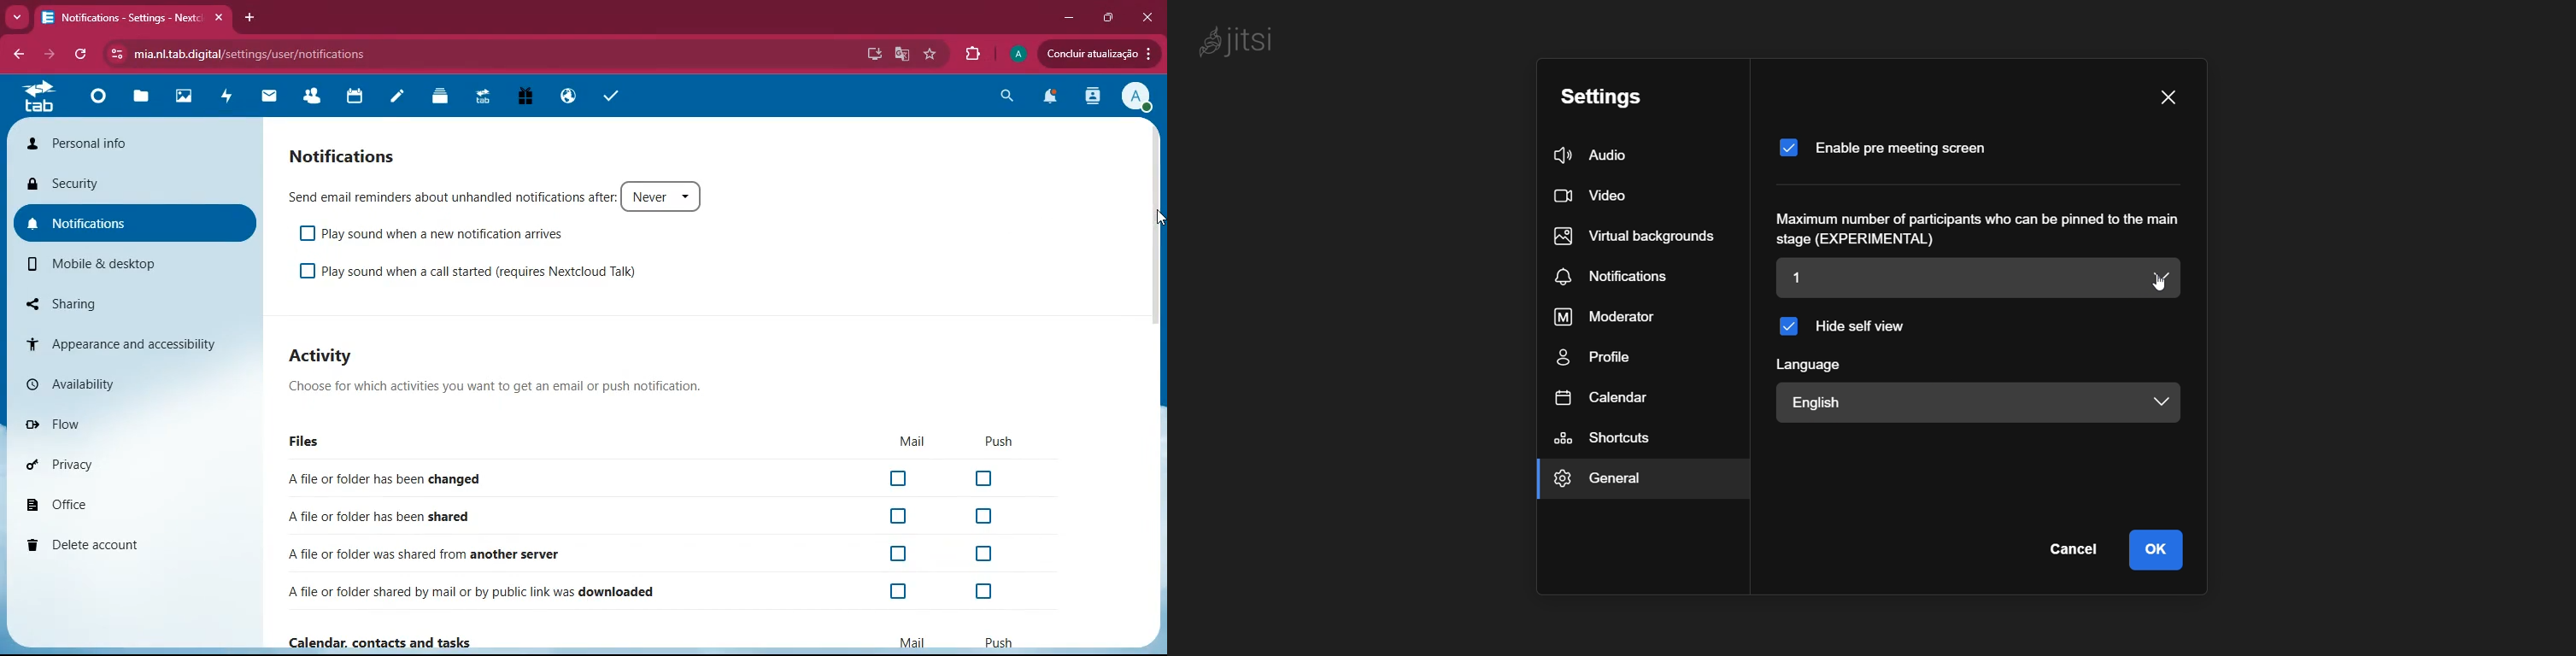  Describe the element at coordinates (1147, 17) in the screenshot. I see `Close` at that location.